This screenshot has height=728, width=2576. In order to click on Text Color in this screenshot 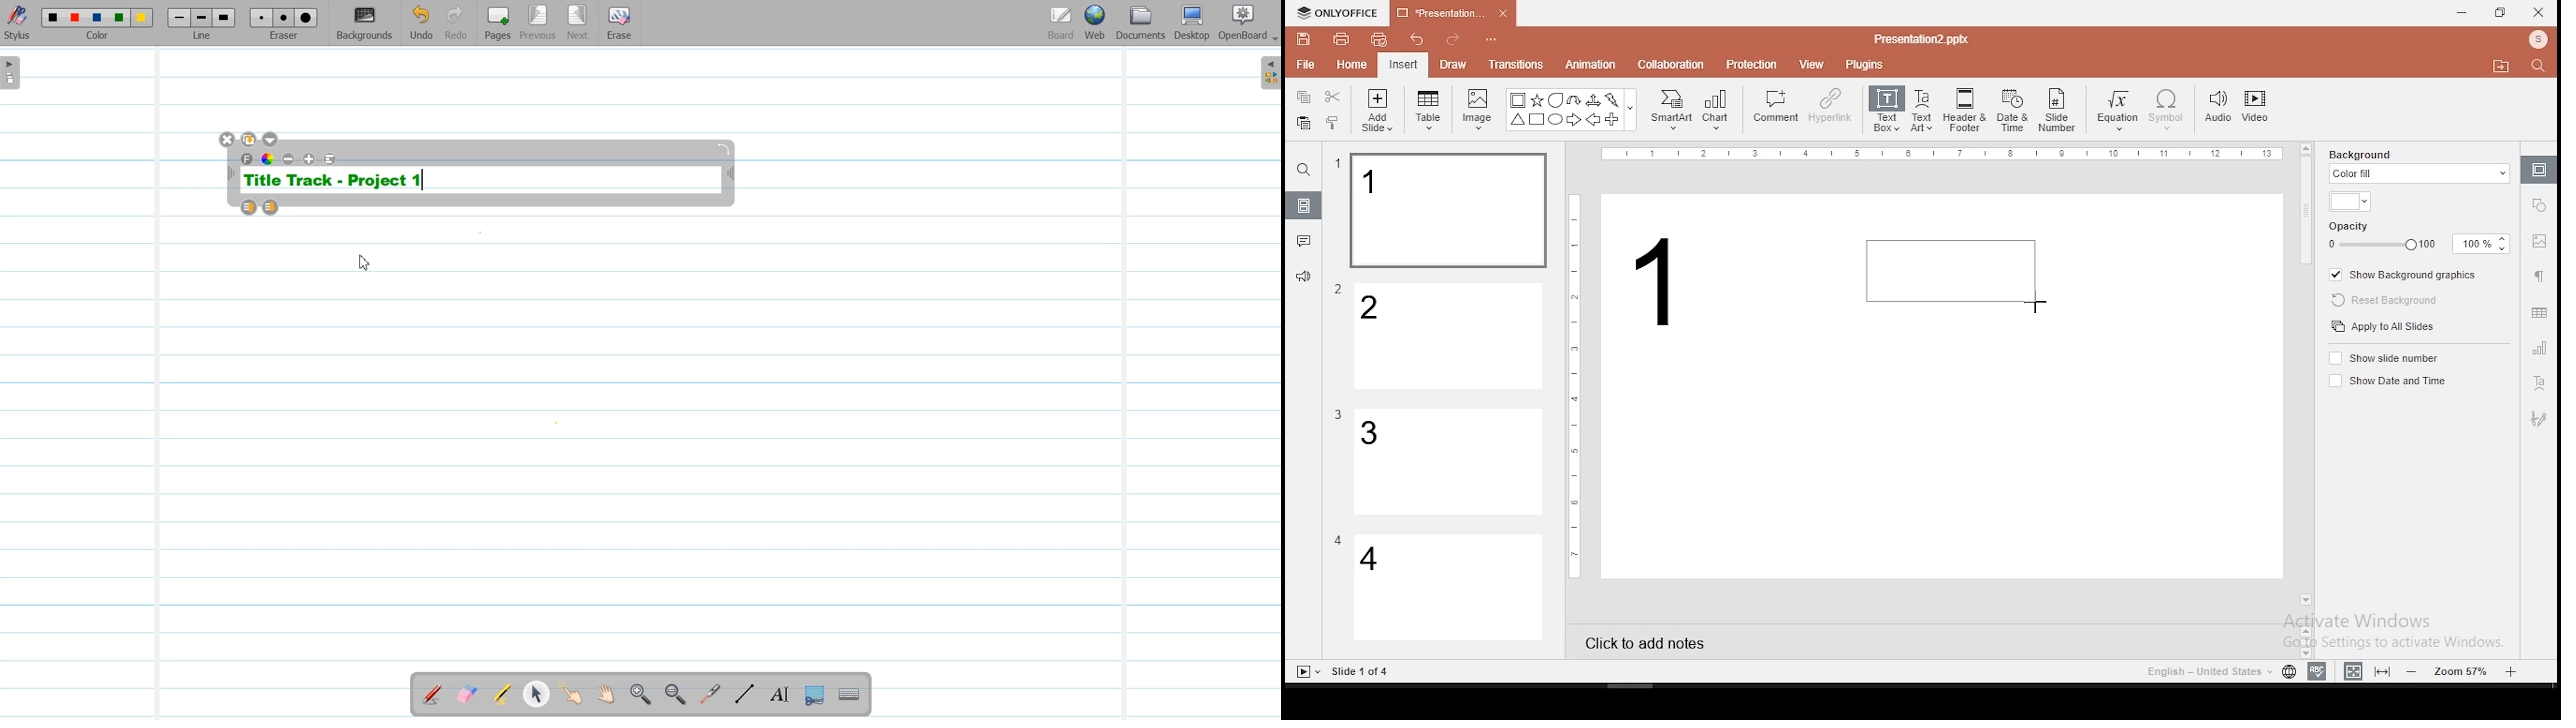, I will do `click(268, 158)`.